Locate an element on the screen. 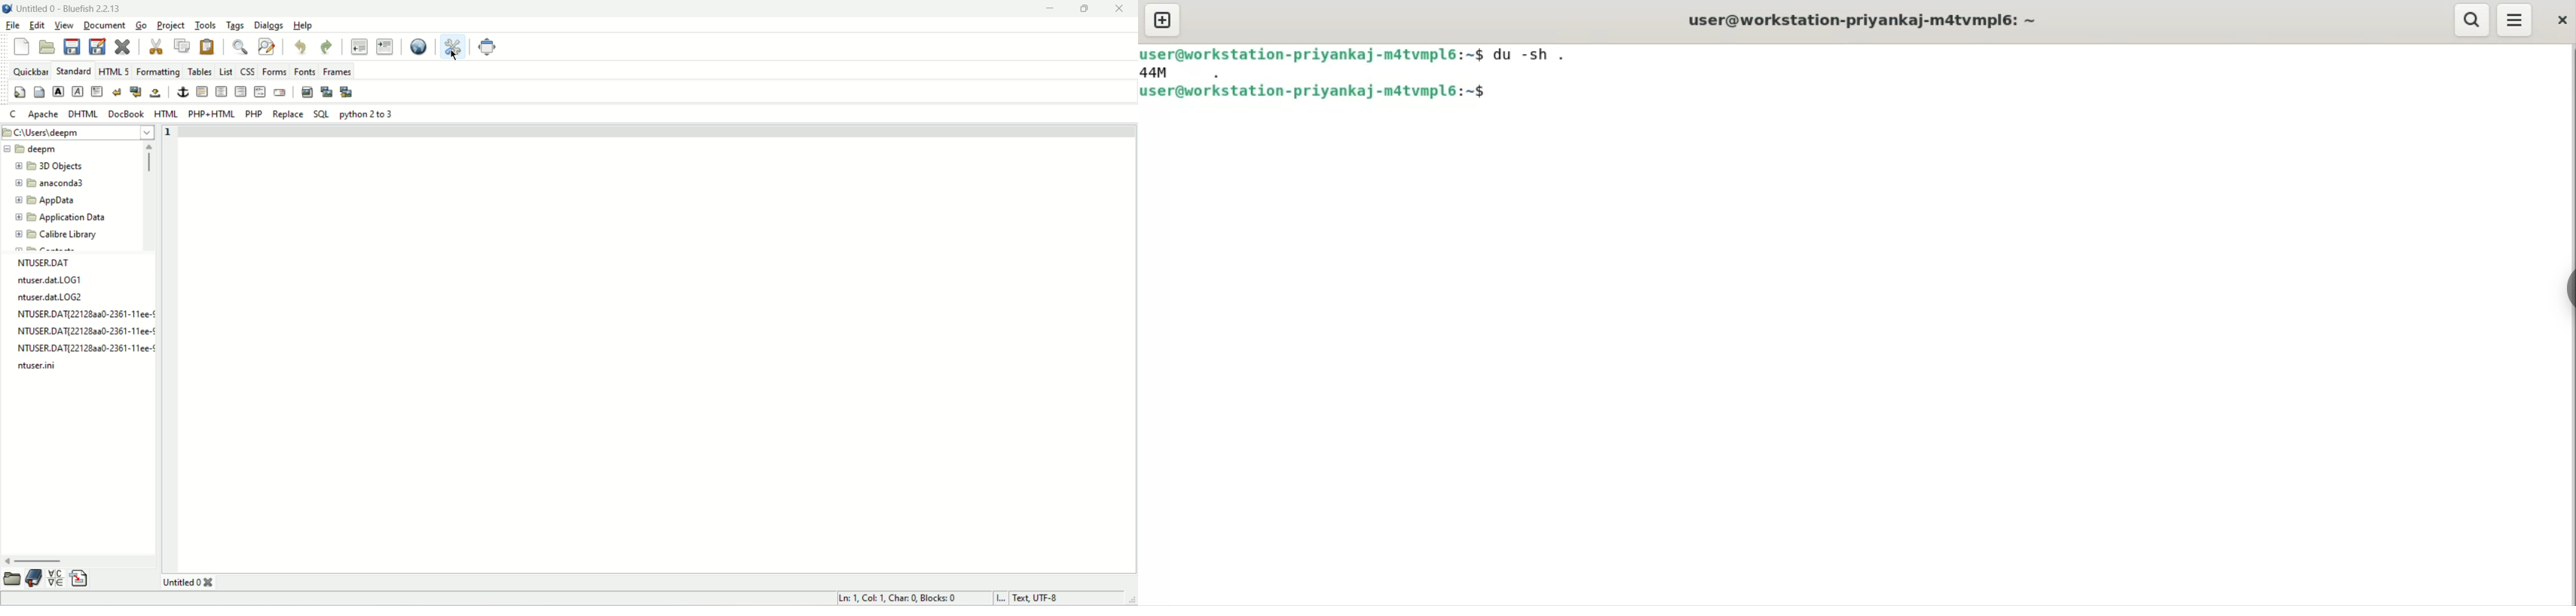 This screenshot has width=2576, height=616. Untitled 0  is located at coordinates (192, 581).